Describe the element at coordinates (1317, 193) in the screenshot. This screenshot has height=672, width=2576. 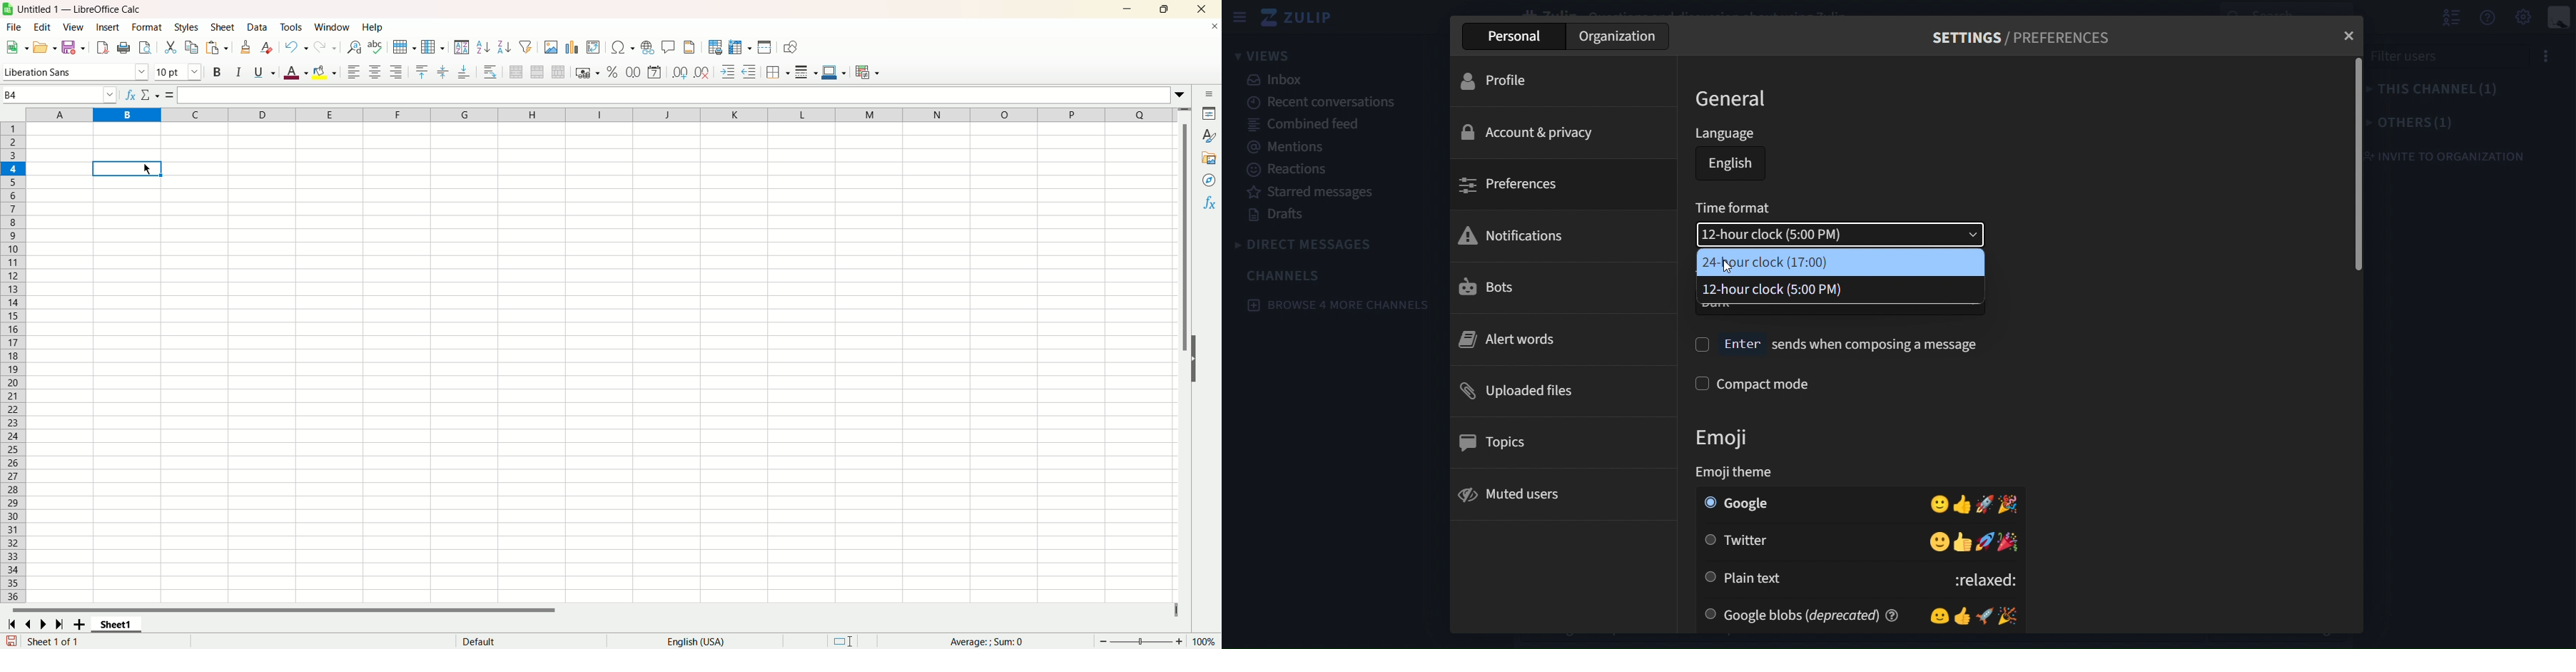
I see `starred messages` at that location.